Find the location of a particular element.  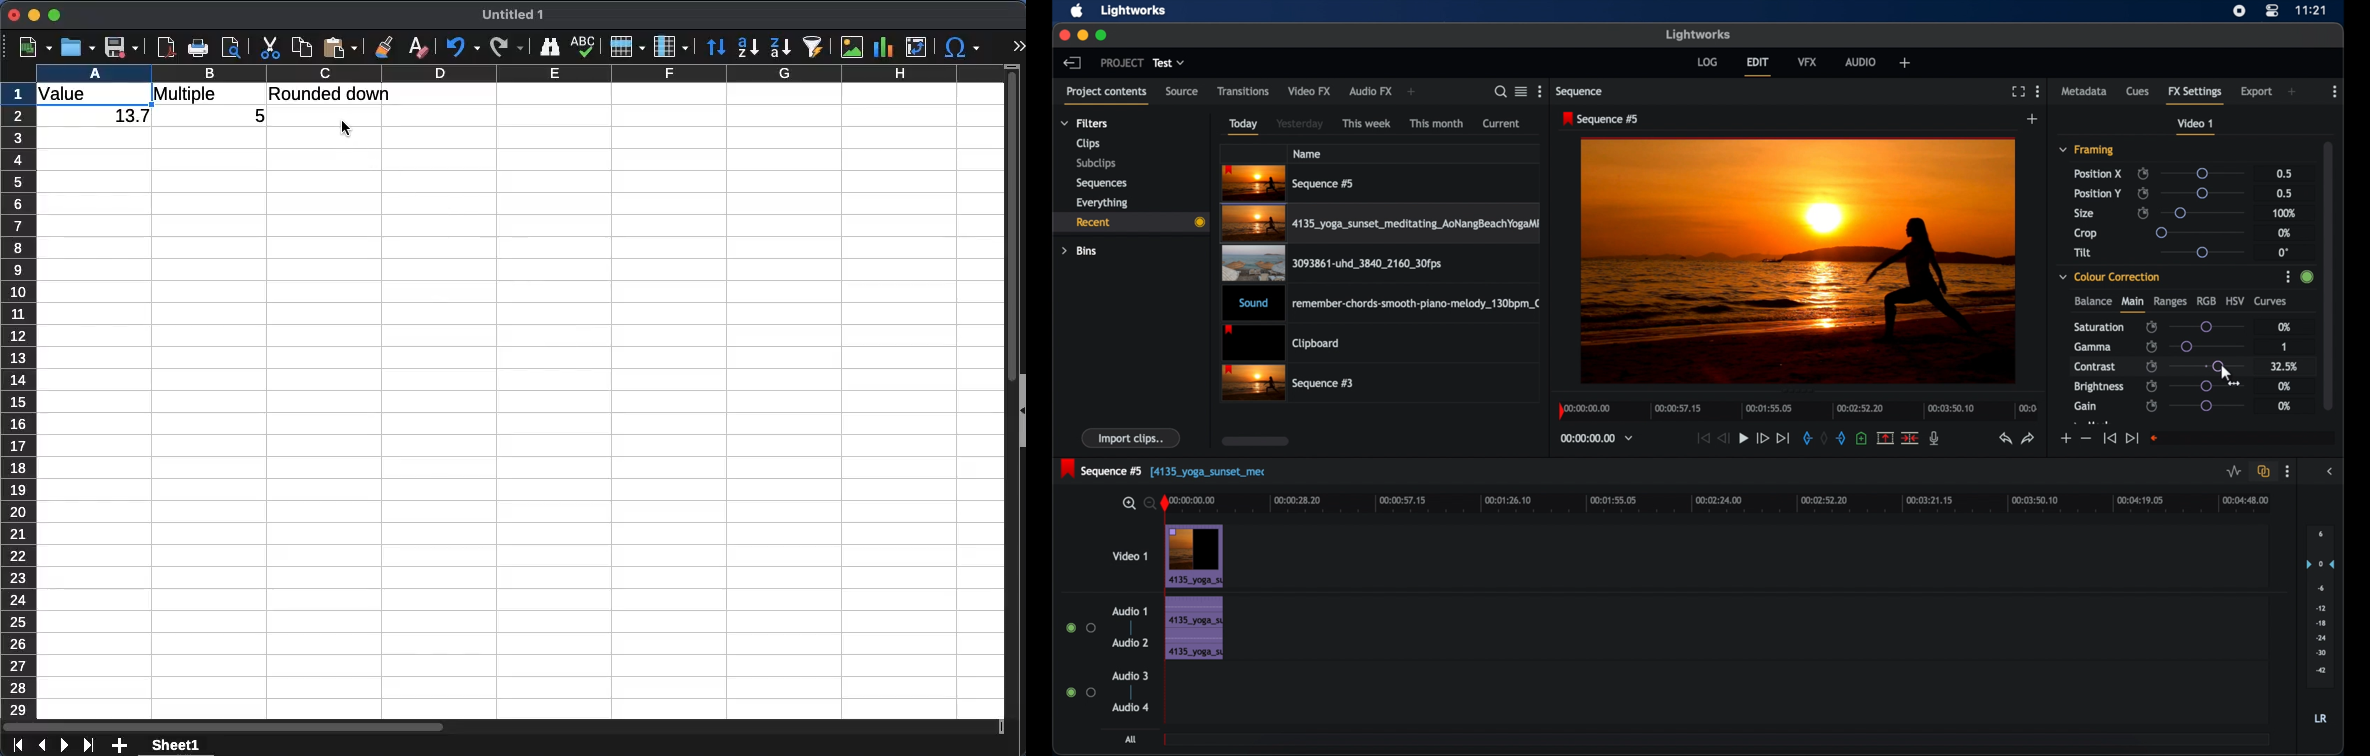

balance is located at coordinates (2092, 301).